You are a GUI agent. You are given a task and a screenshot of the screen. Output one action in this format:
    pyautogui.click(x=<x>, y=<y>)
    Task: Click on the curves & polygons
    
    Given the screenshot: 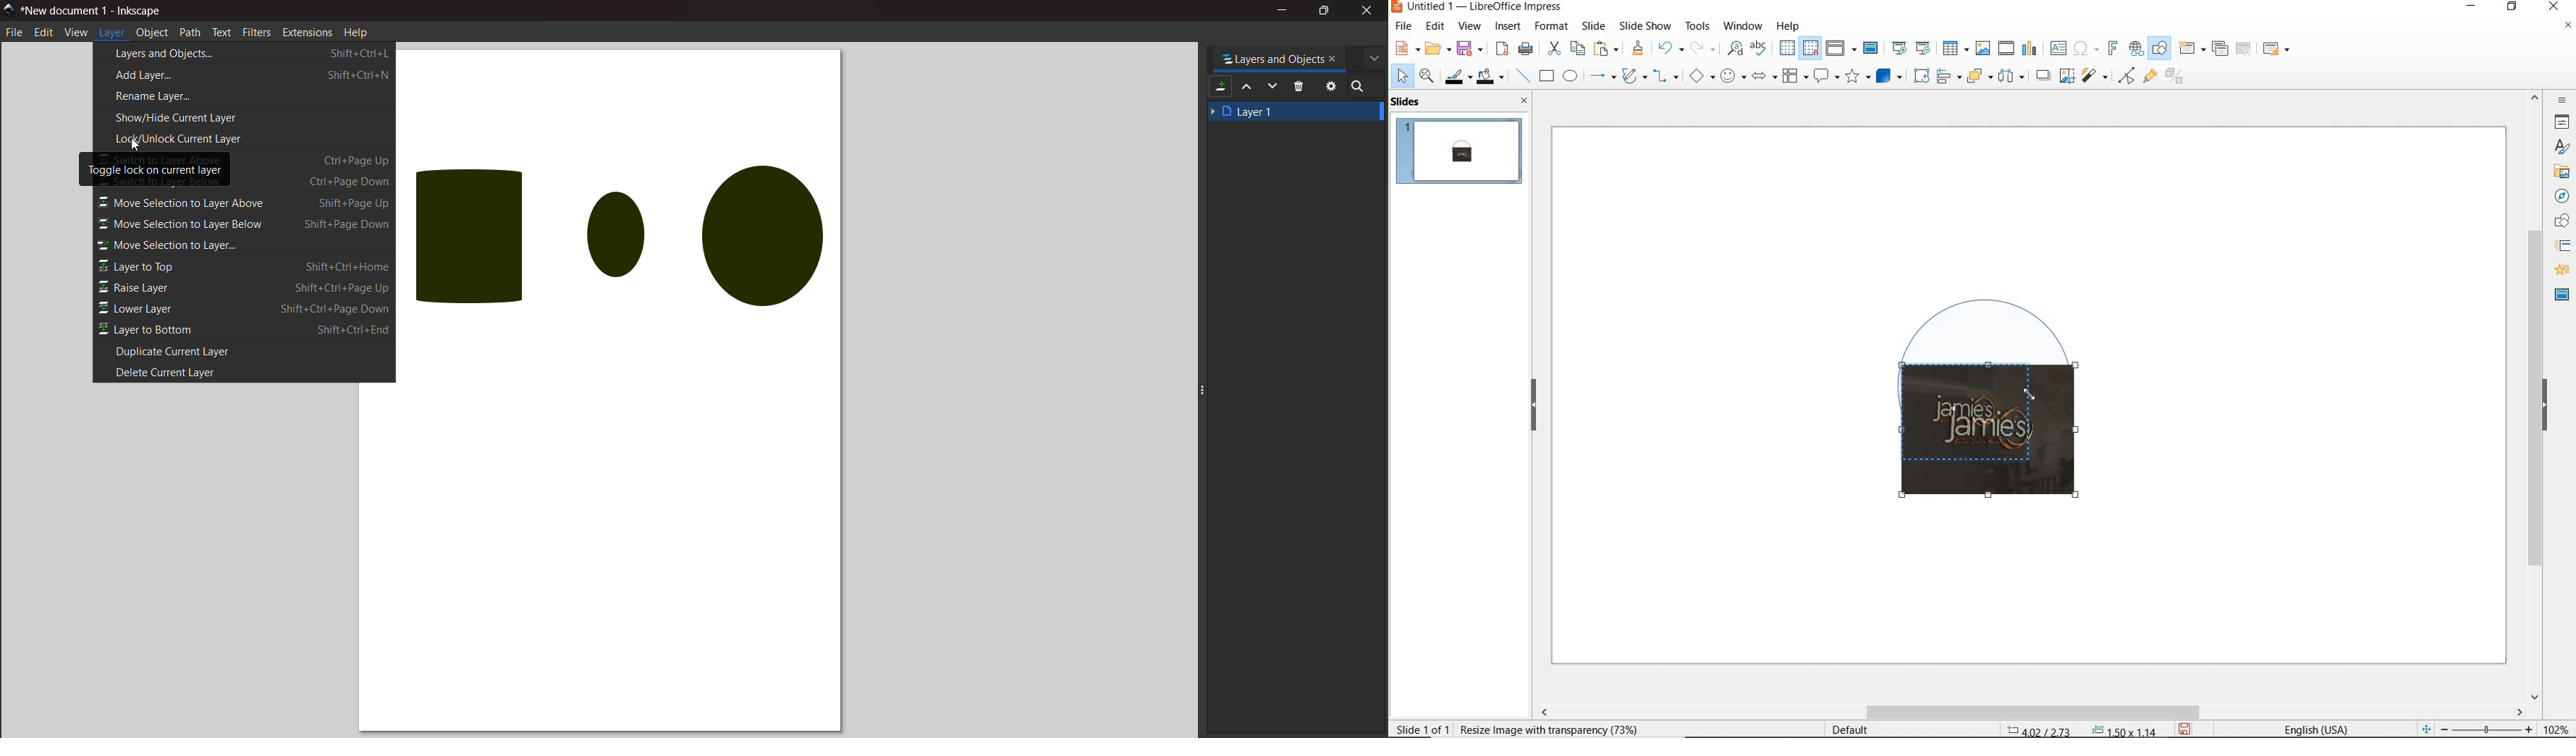 What is the action you would take?
    pyautogui.click(x=1634, y=76)
    